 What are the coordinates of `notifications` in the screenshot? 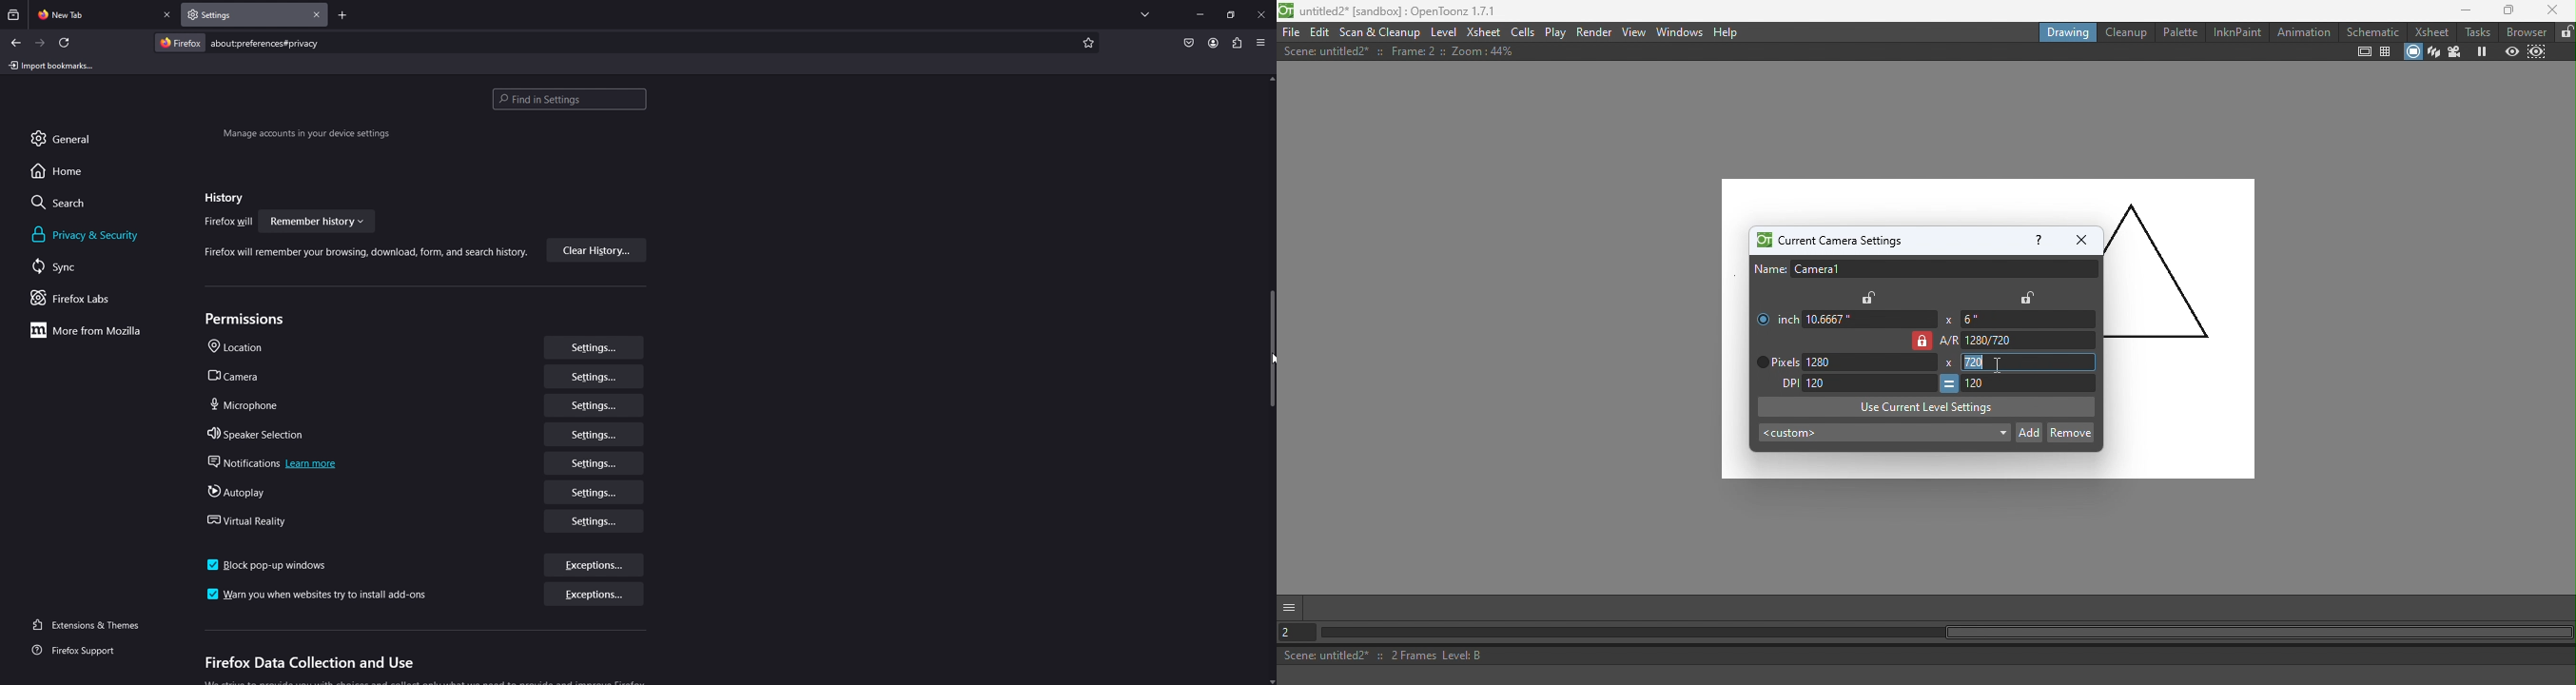 It's located at (276, 464).